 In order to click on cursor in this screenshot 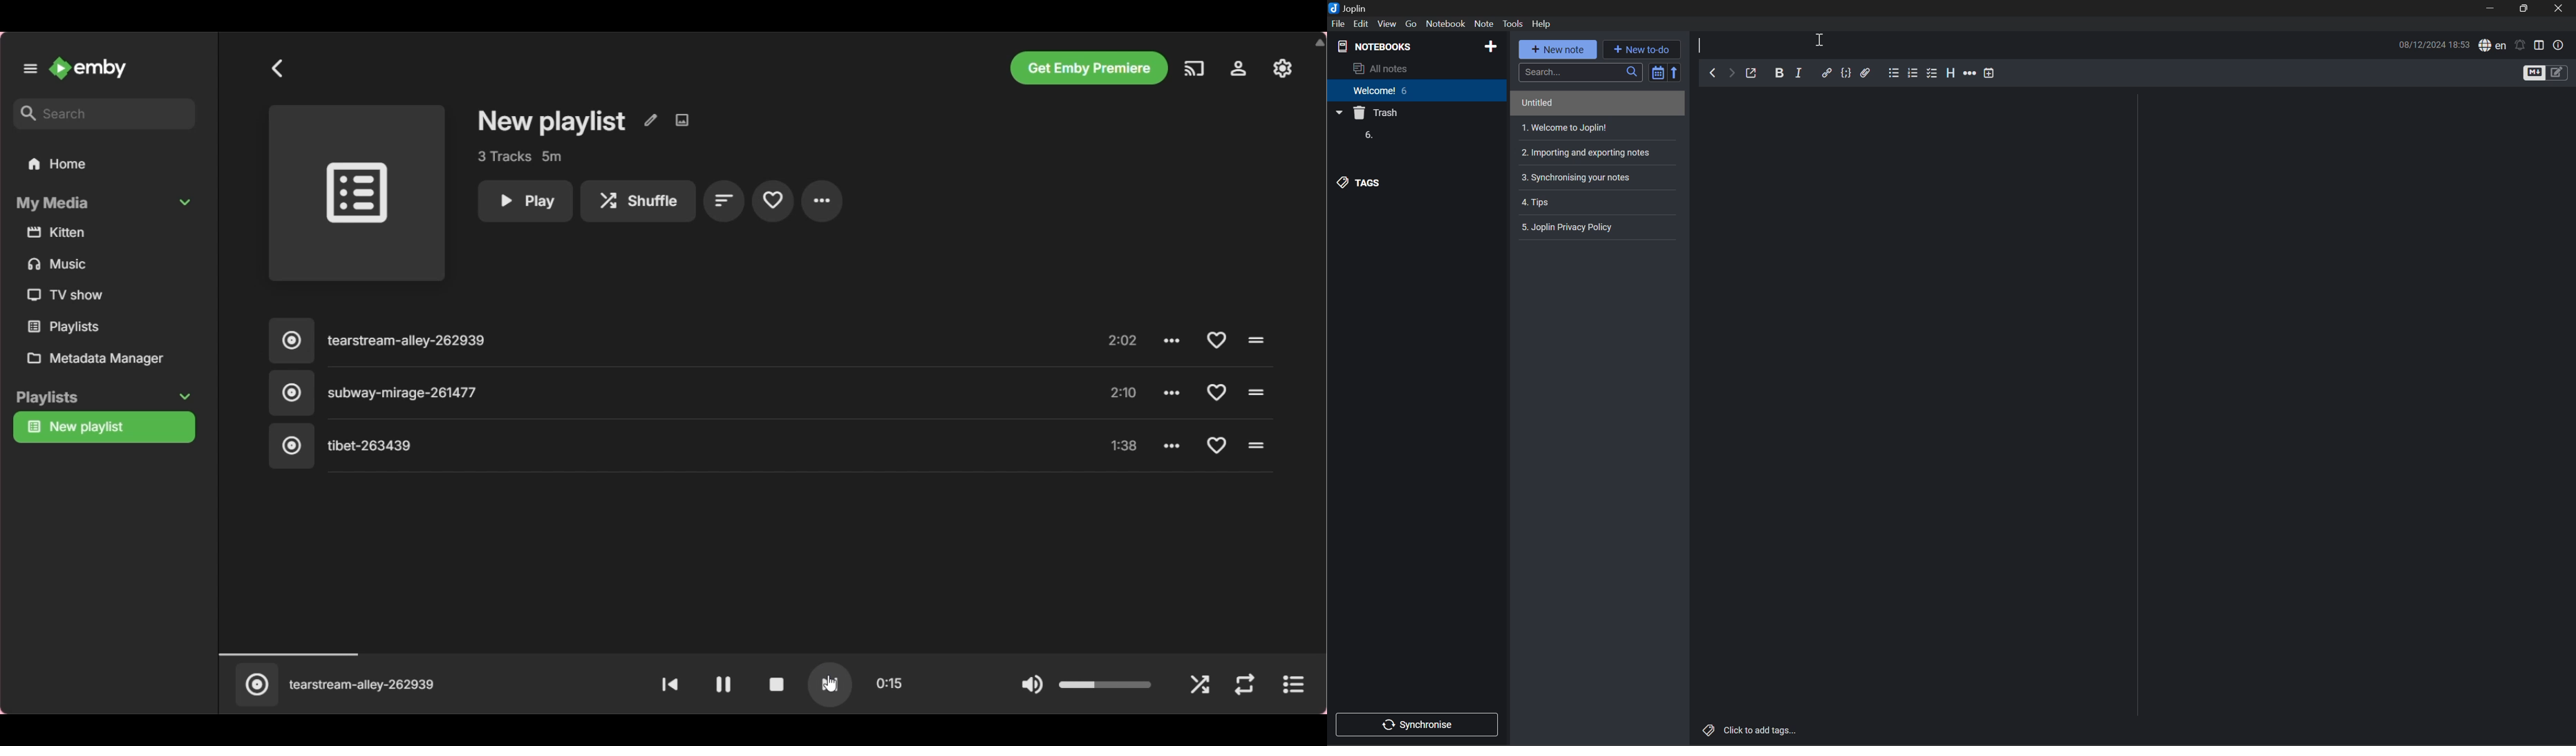, I will do `click(831, 685)`.